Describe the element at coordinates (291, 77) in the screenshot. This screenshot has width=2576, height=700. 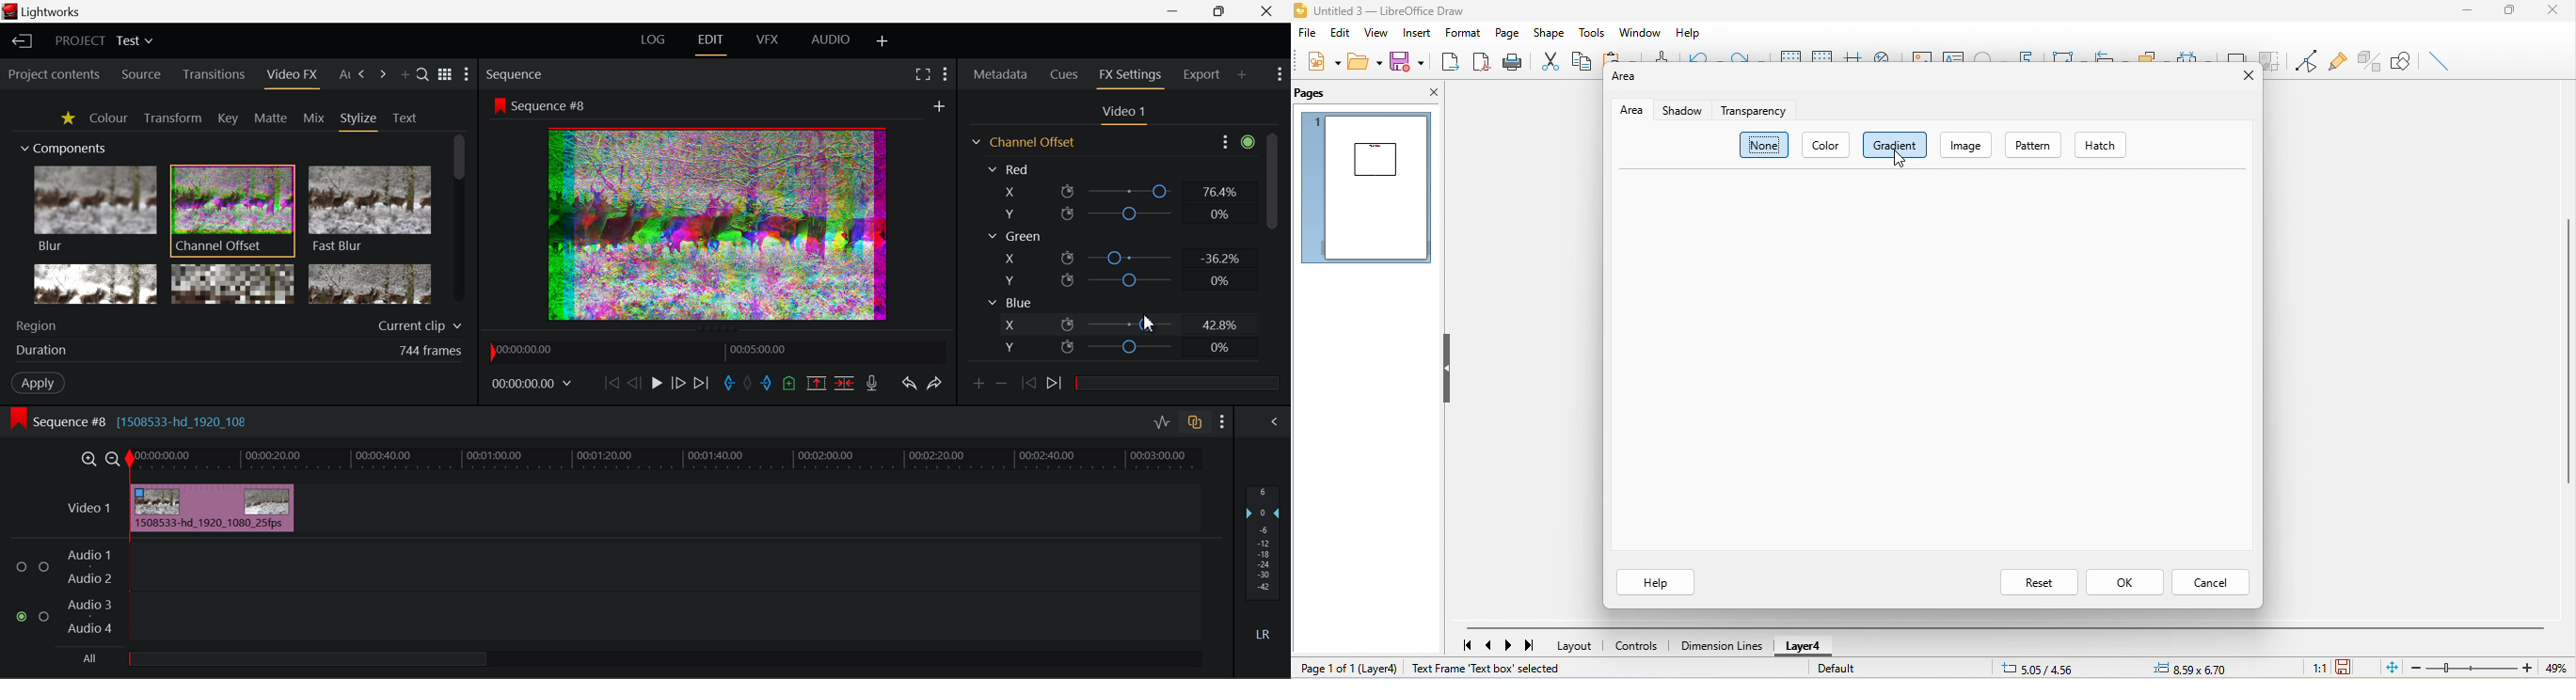
I see `Video FX` at that location.